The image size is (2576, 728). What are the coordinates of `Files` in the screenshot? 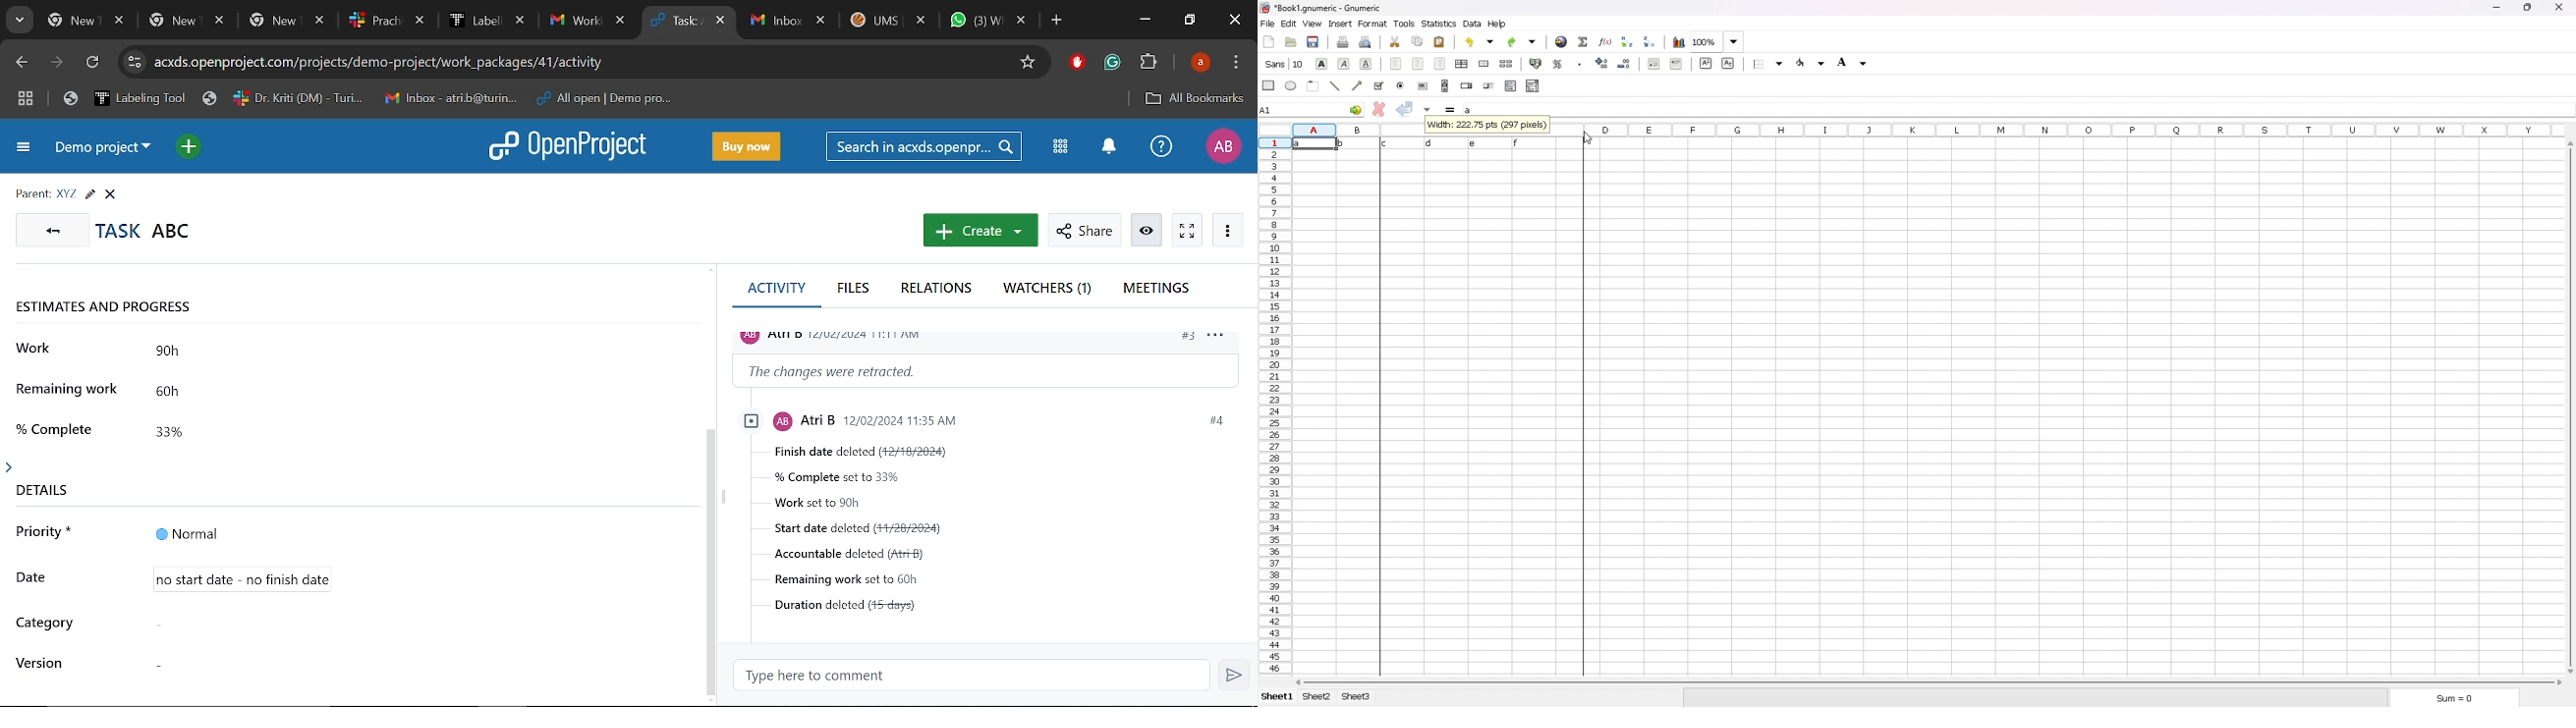 It's located at (855, 289).